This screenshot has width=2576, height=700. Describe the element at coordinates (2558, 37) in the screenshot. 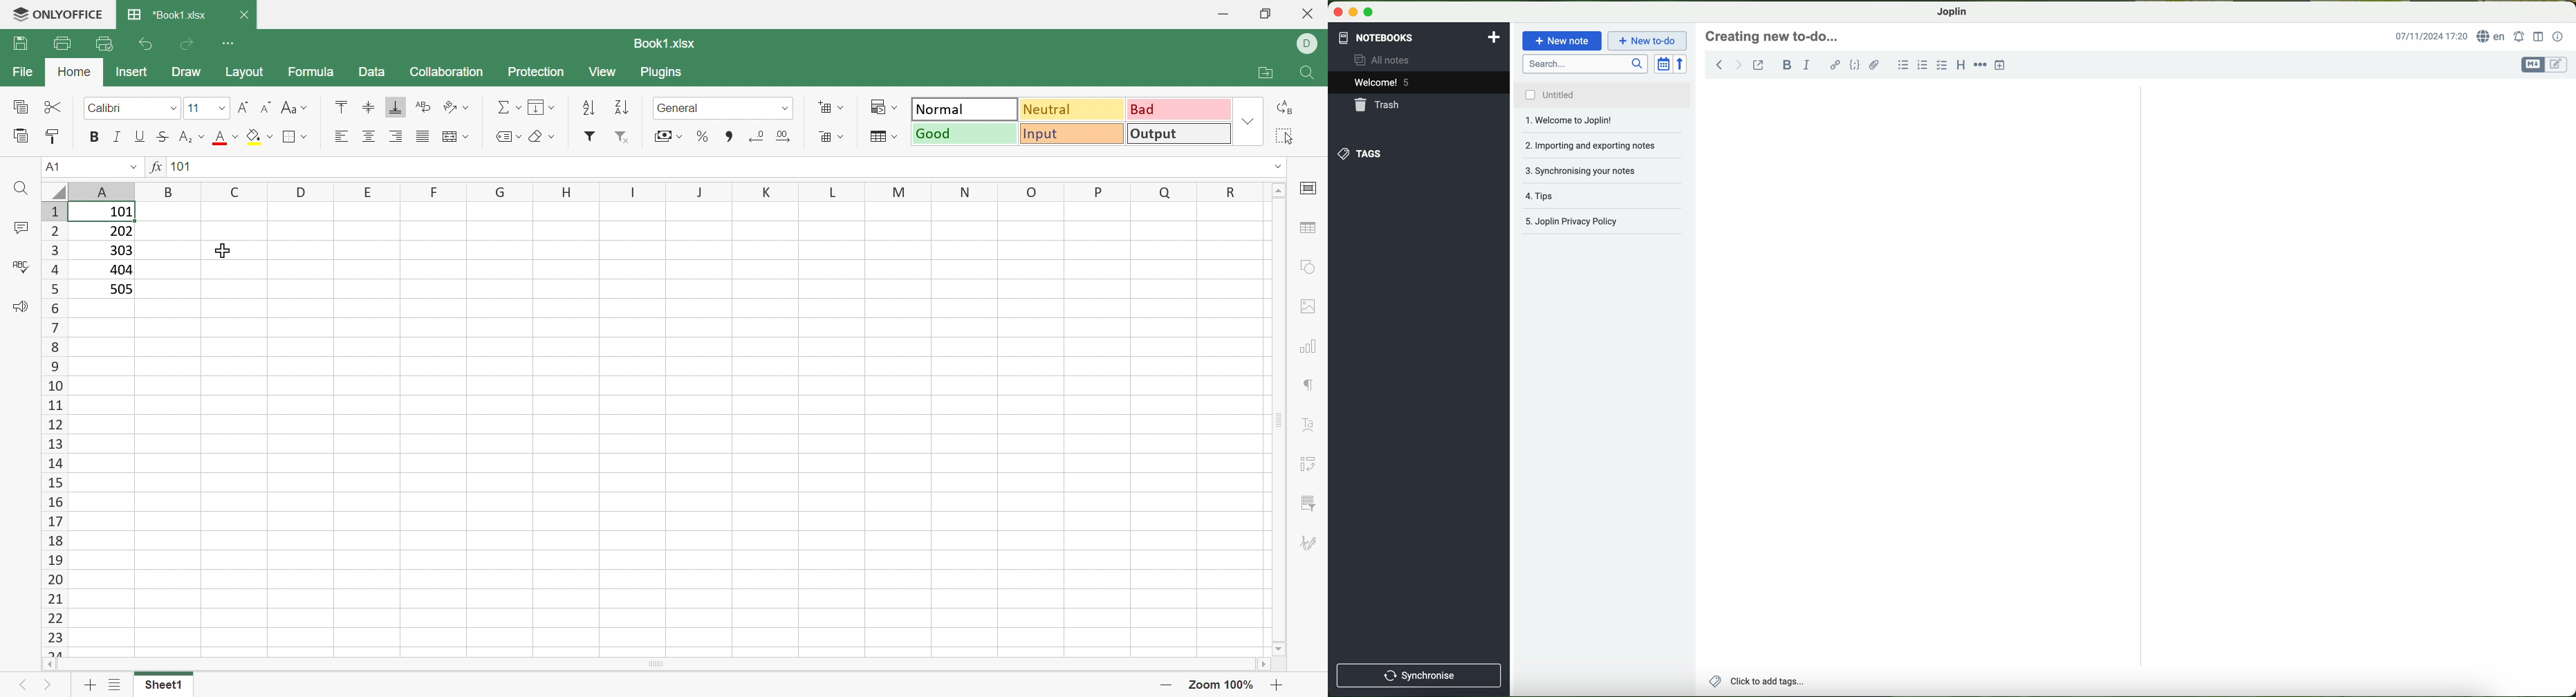

I see `note properties` at that location.